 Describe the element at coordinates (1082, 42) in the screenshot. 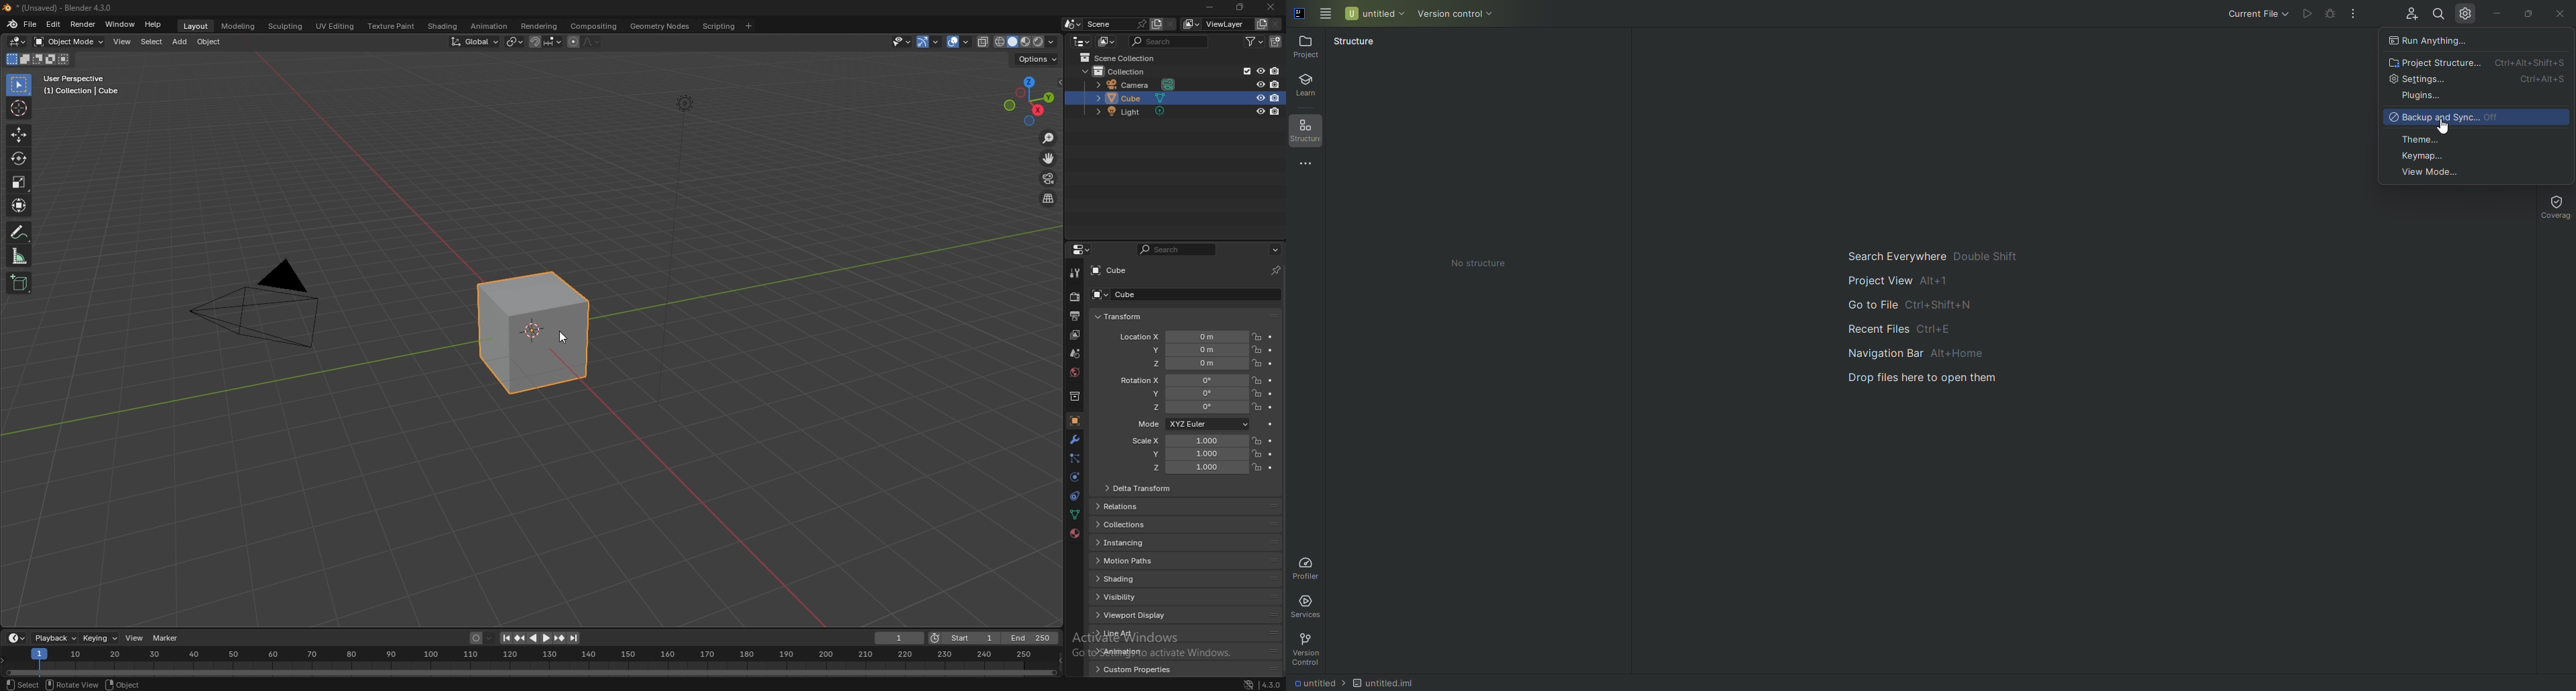

I see `editor type` at that location.